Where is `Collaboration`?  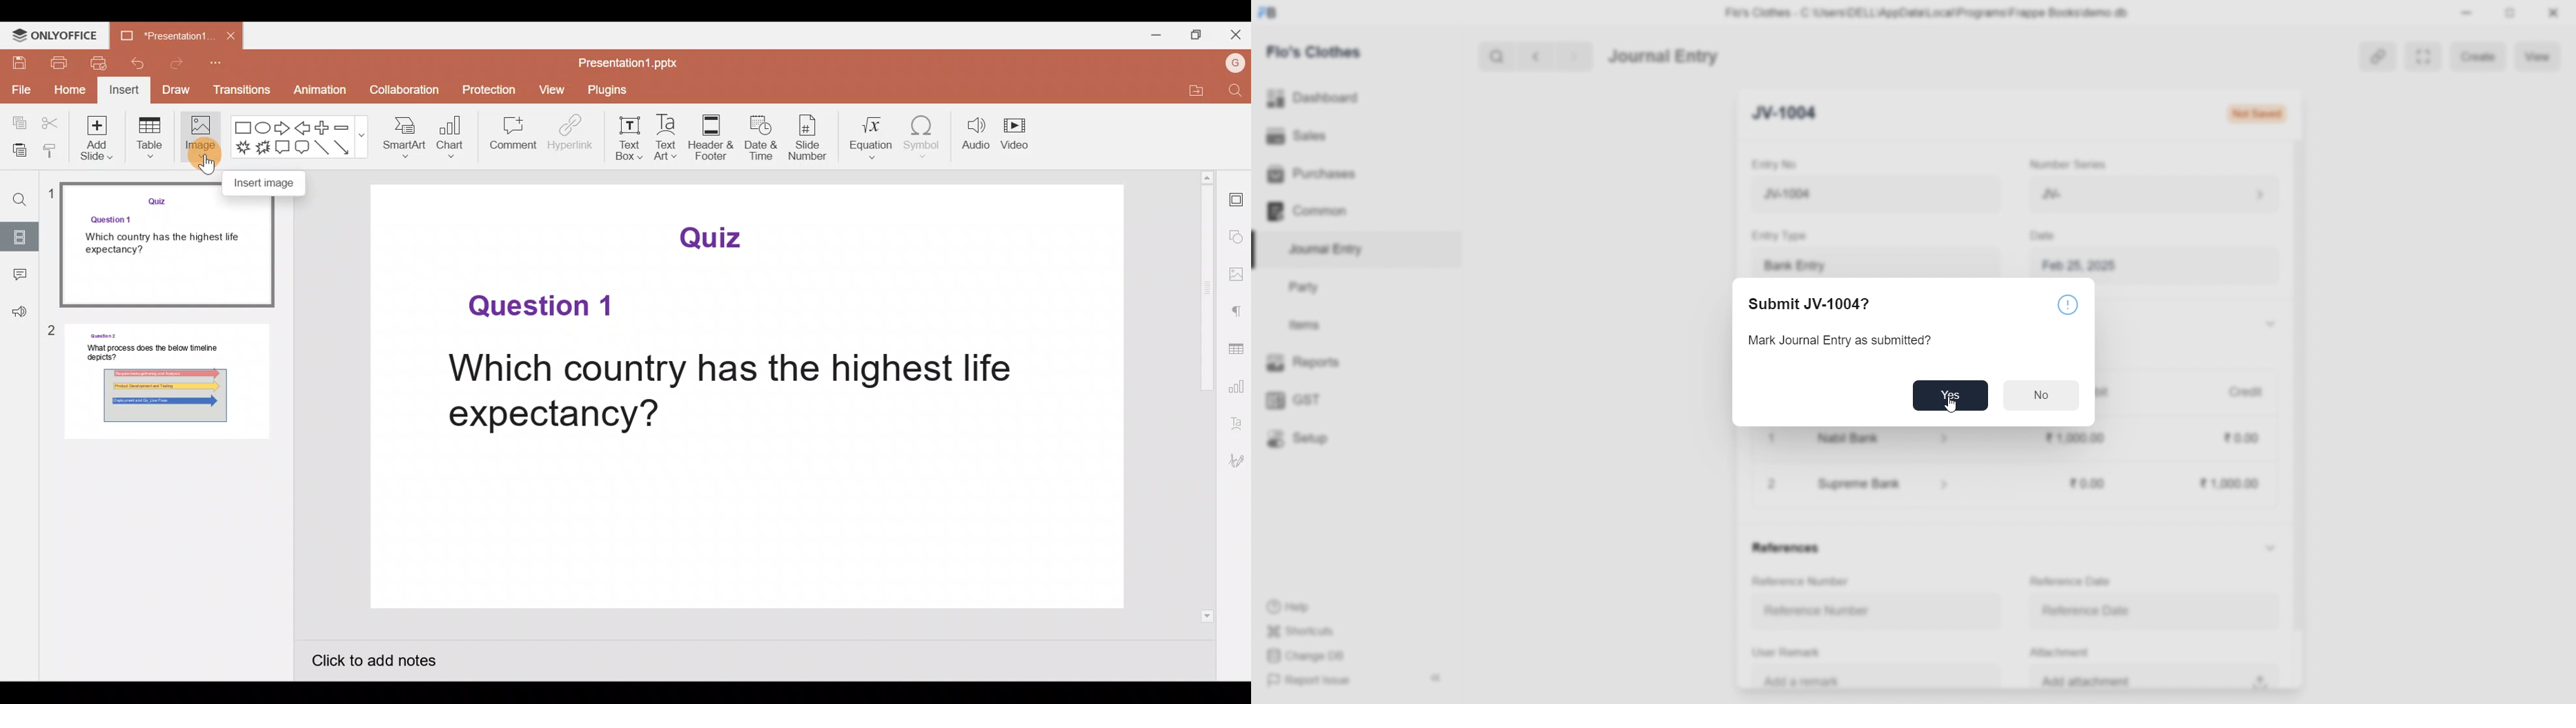
Collaboration is located at coordinates (399, 89).